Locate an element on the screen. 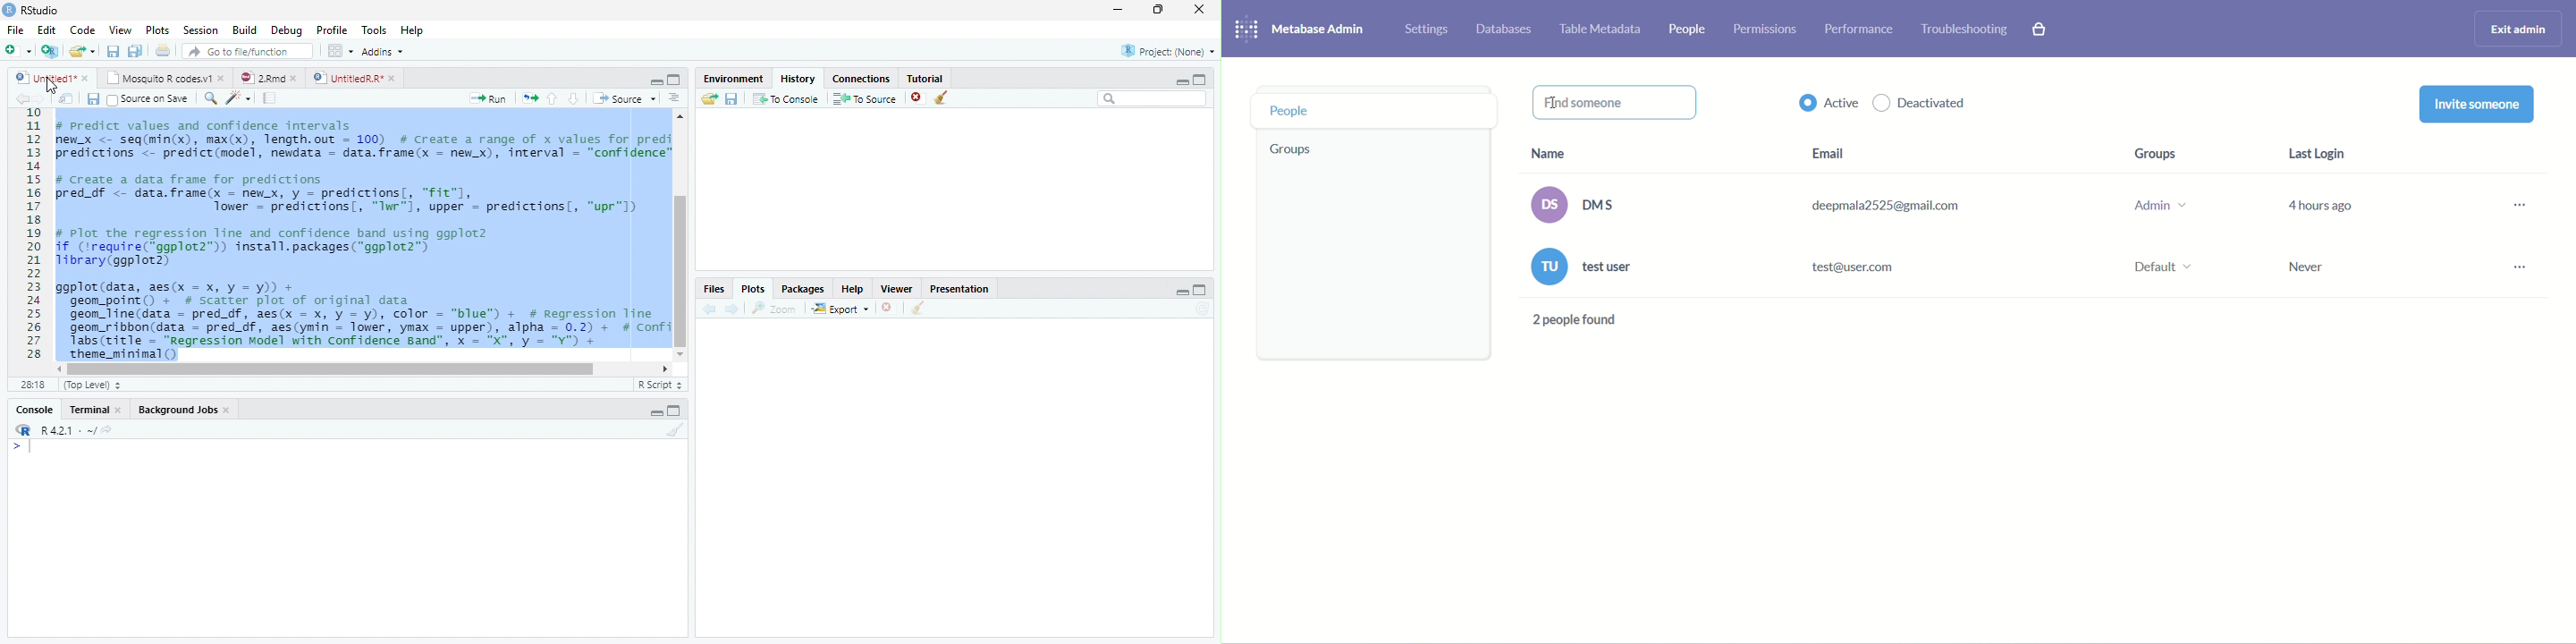 The width and height of the screenshot is (2576, 644). Untitled is located at coordinates (53, 77).